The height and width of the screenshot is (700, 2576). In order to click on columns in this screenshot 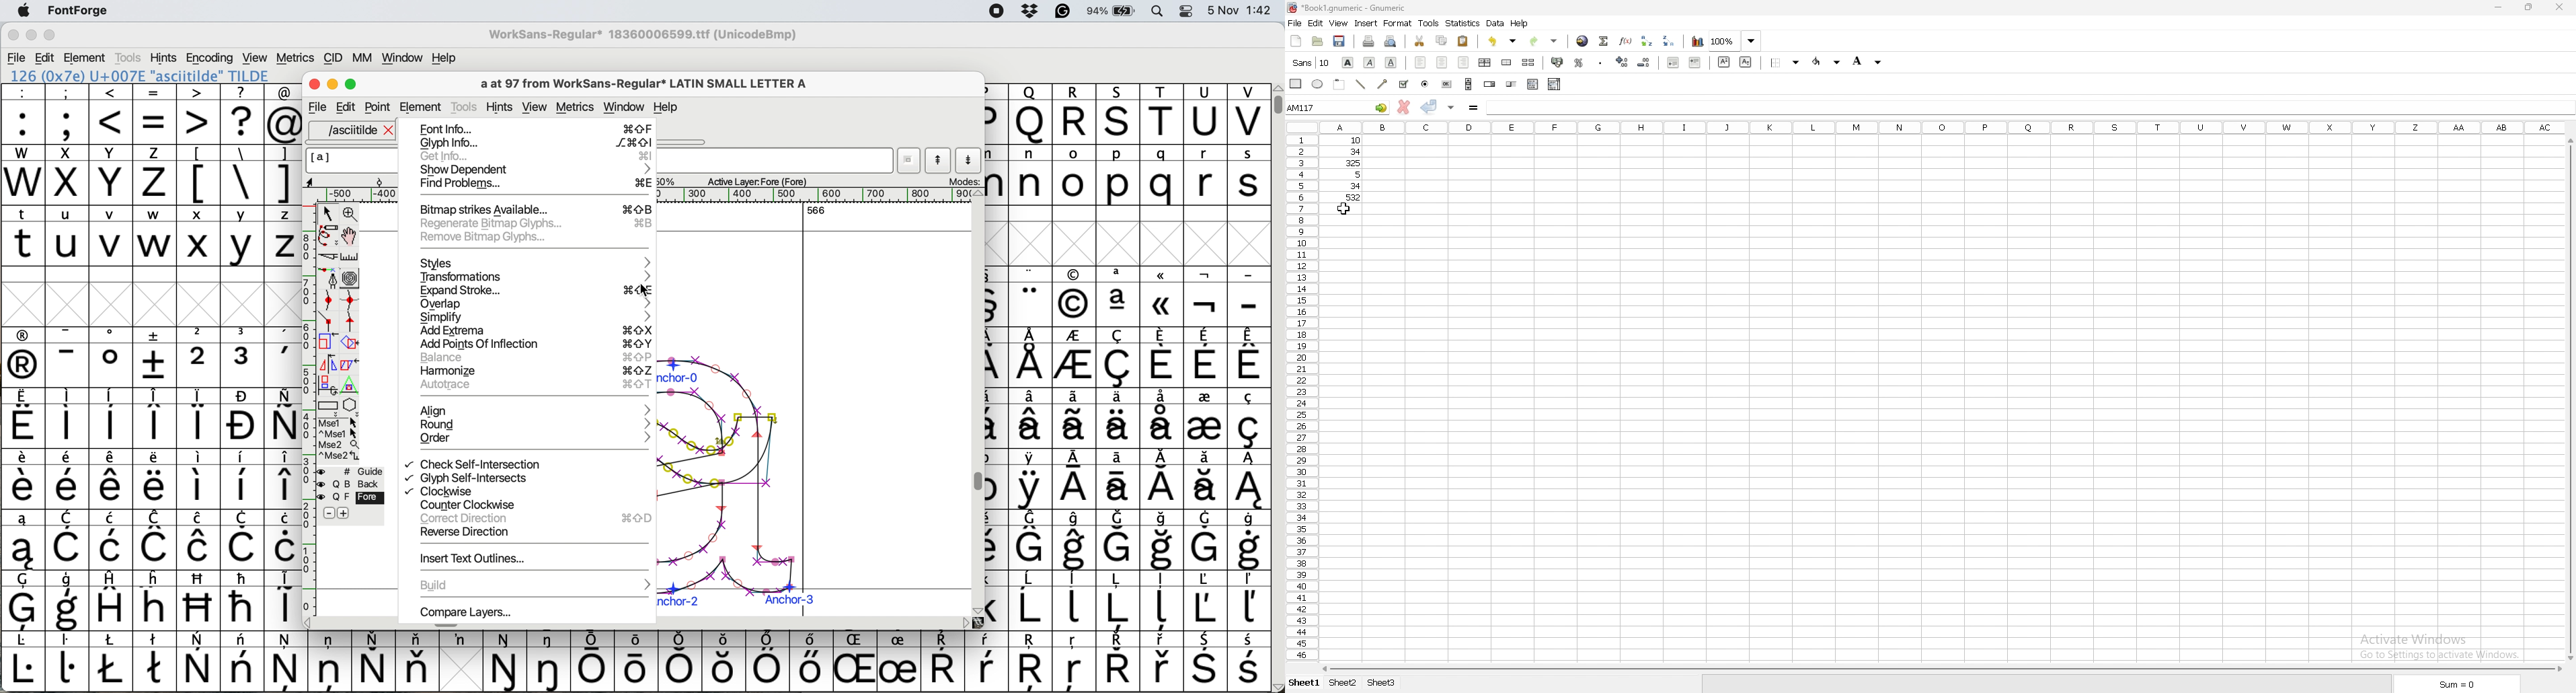, I will do `click(1943, 129)`.